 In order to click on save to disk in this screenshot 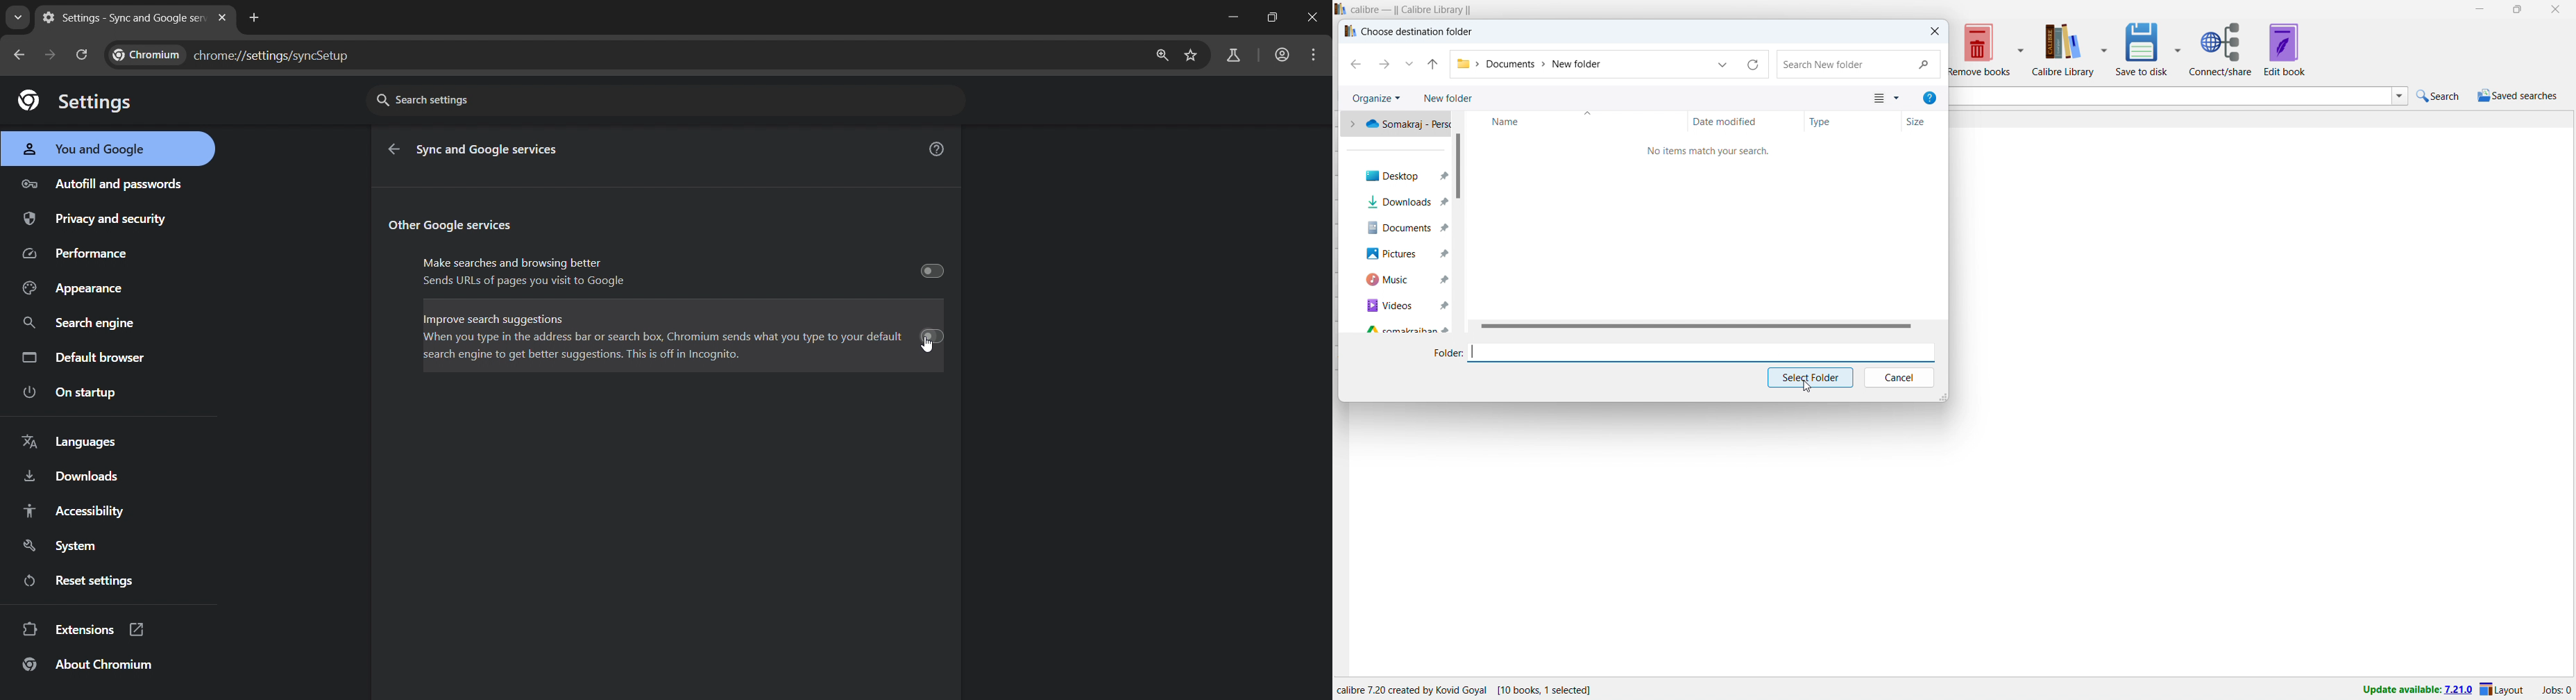, I will do `click(2141, 49)`.